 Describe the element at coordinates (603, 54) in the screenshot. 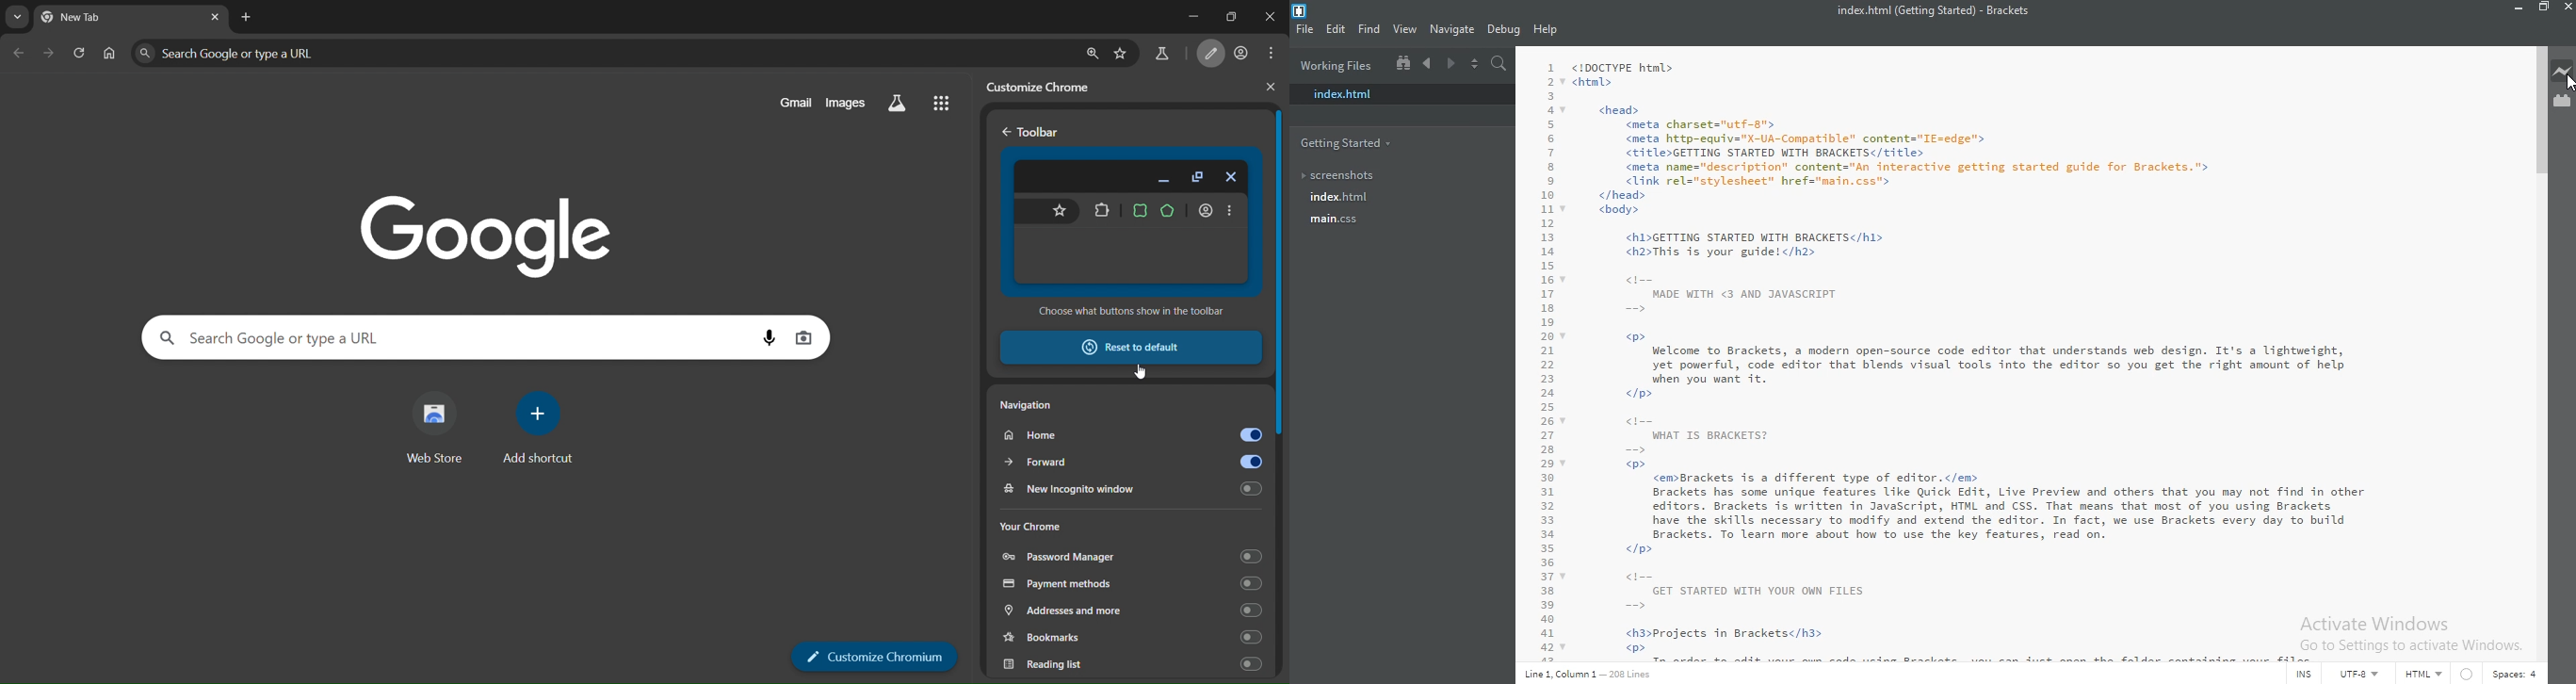

I see `Search Google or type a URL` at that location.